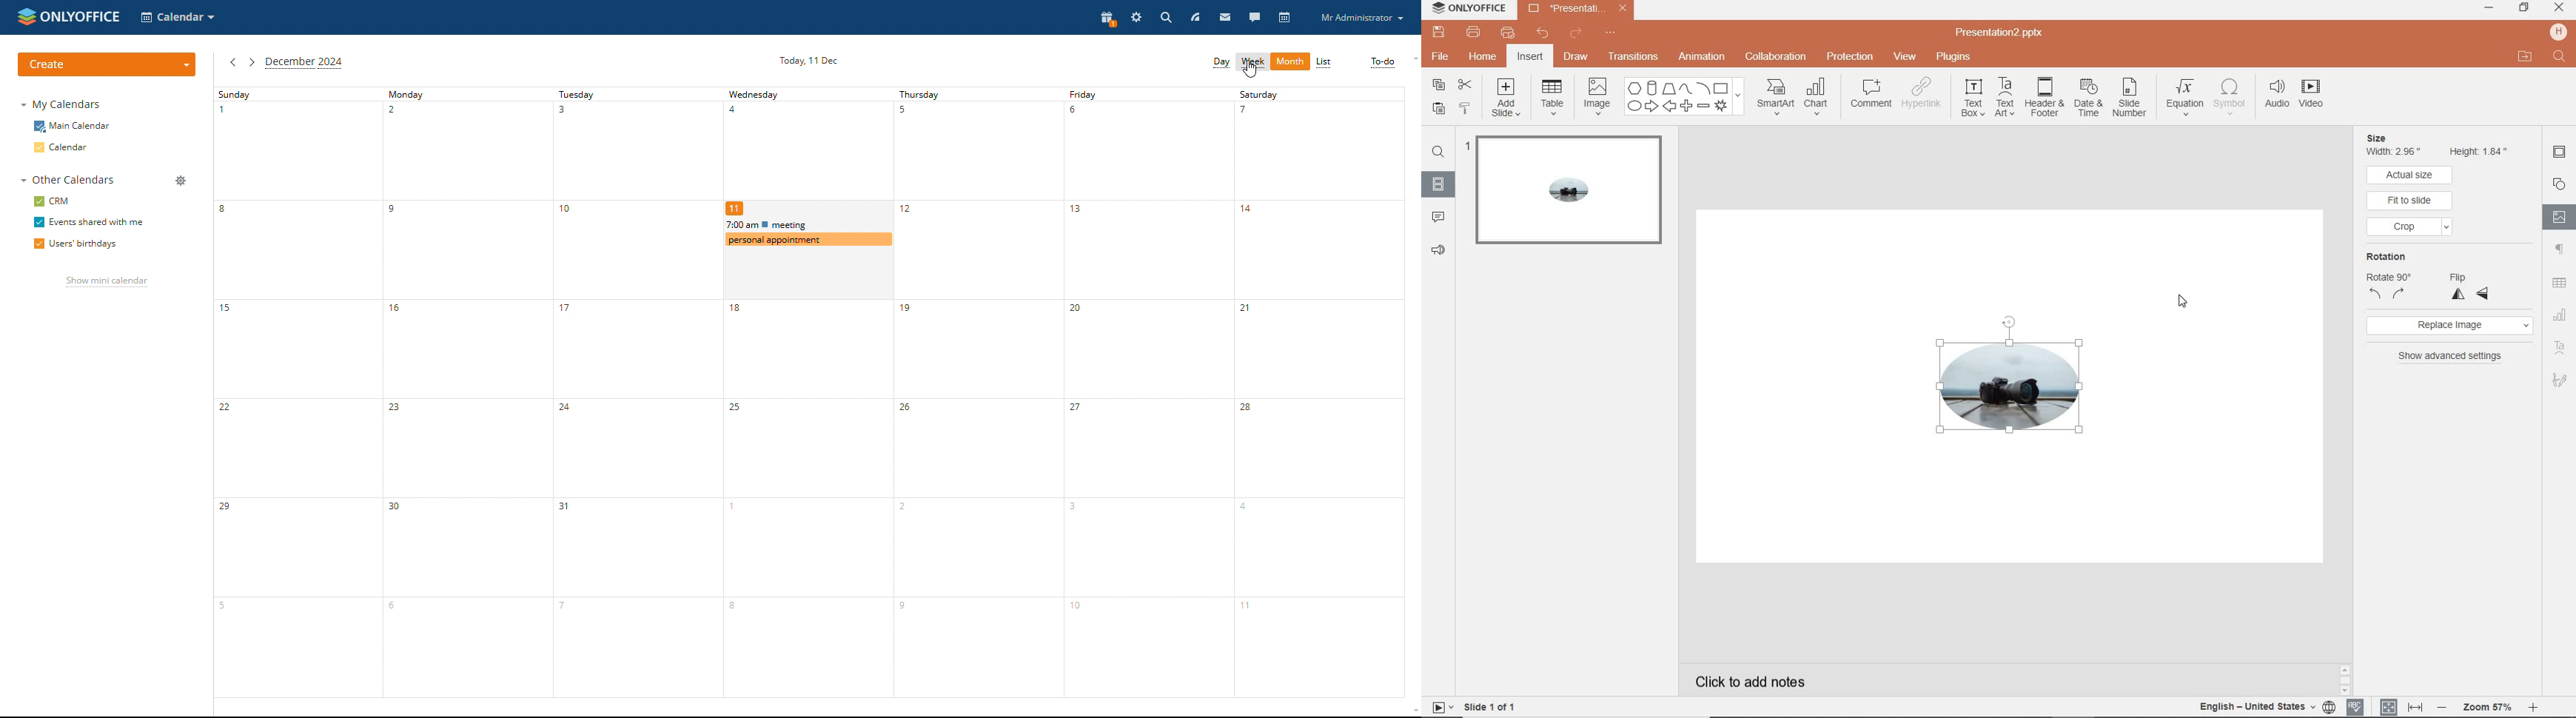  What do you see at coordinates (2232, 97) in the screenshot?
I see `symbol` at bounding box center [2232, 97].